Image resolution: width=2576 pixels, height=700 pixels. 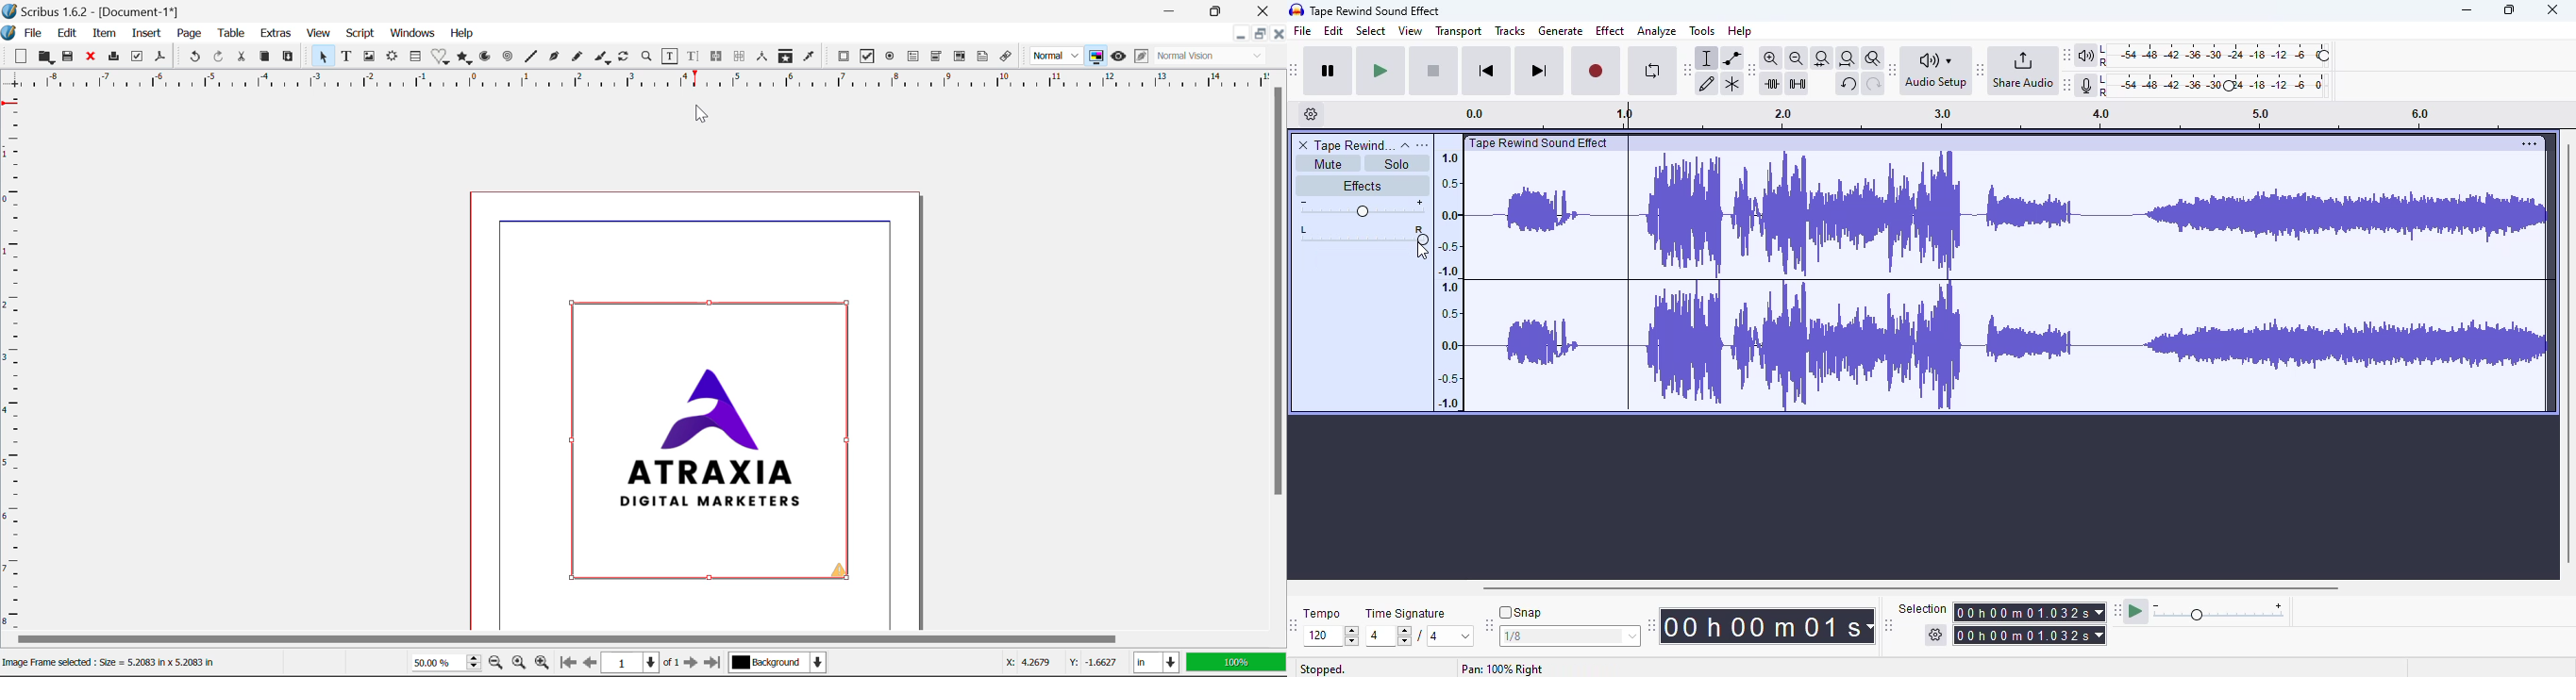 I want to click on audacity time , so click(x=1766, y=627).